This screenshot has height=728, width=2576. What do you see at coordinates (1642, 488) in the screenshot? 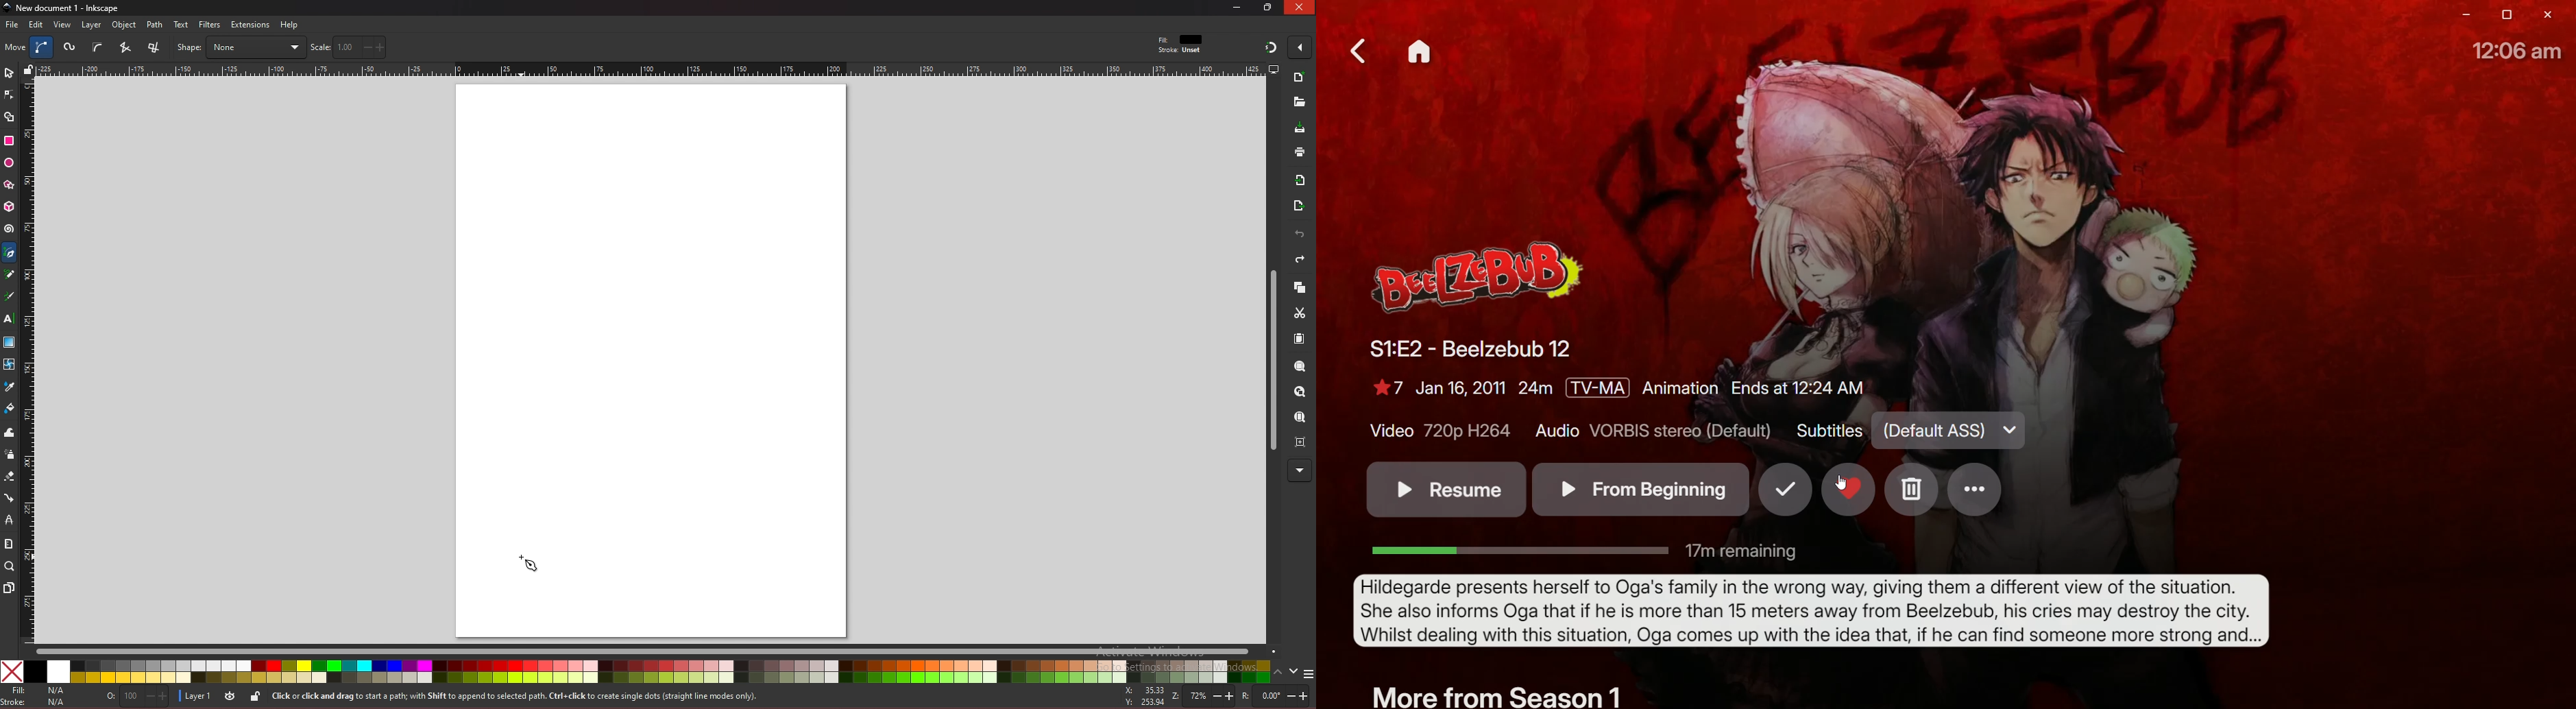
I see `From Beginning` at bounding box center [1642, 488].